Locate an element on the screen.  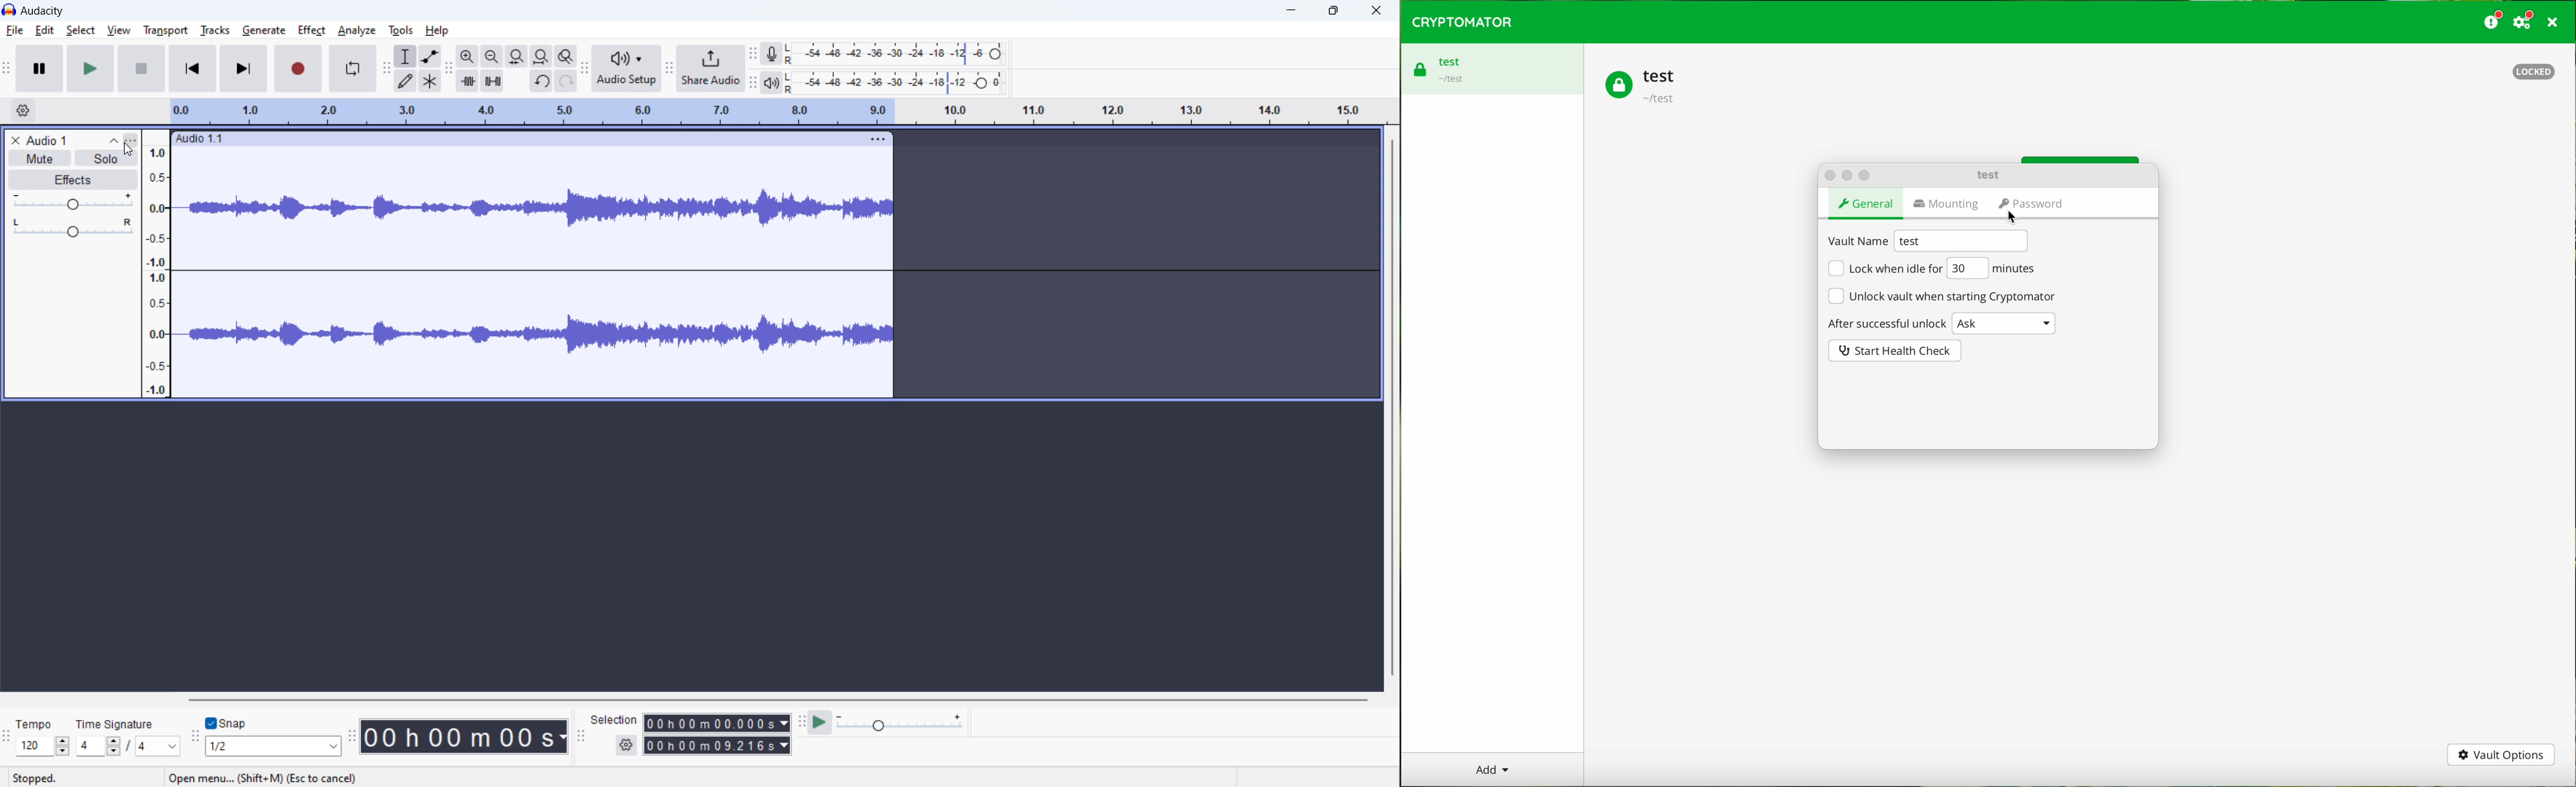
cursor is located at coordinates (130, 149).